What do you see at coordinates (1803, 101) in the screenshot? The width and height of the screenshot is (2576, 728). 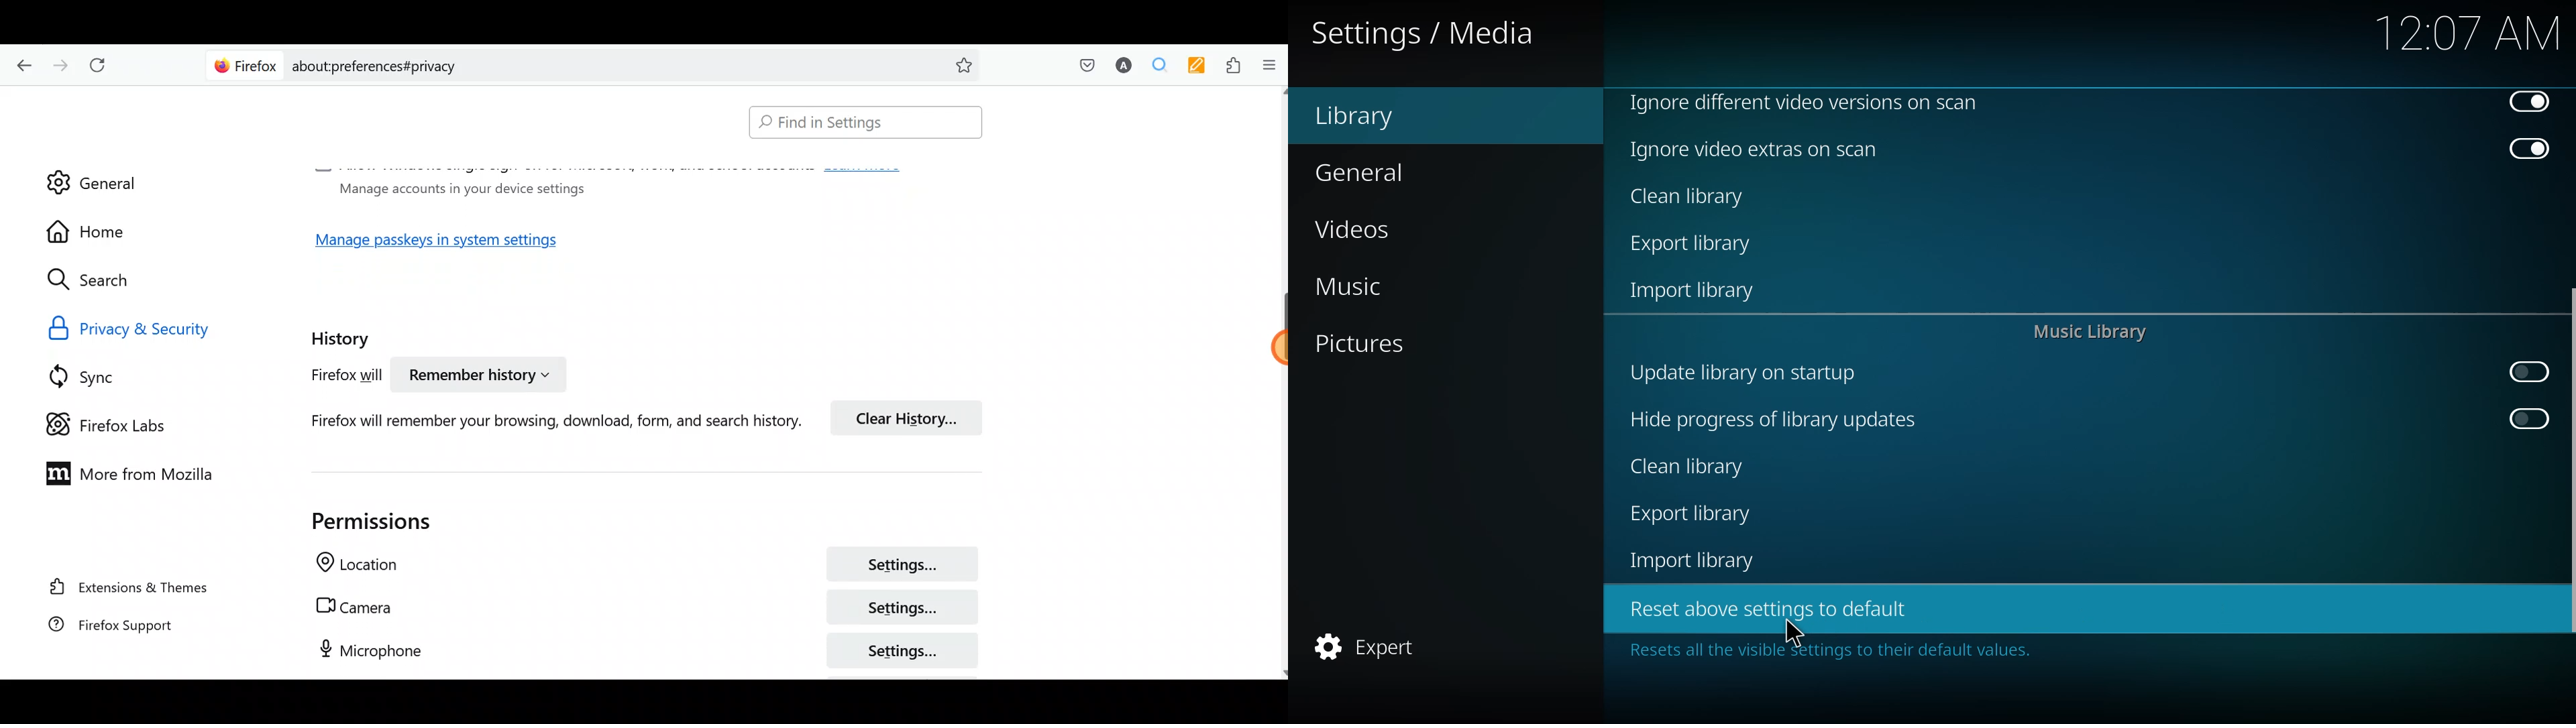 I see `ignore` at bounding box center [1803, 101].